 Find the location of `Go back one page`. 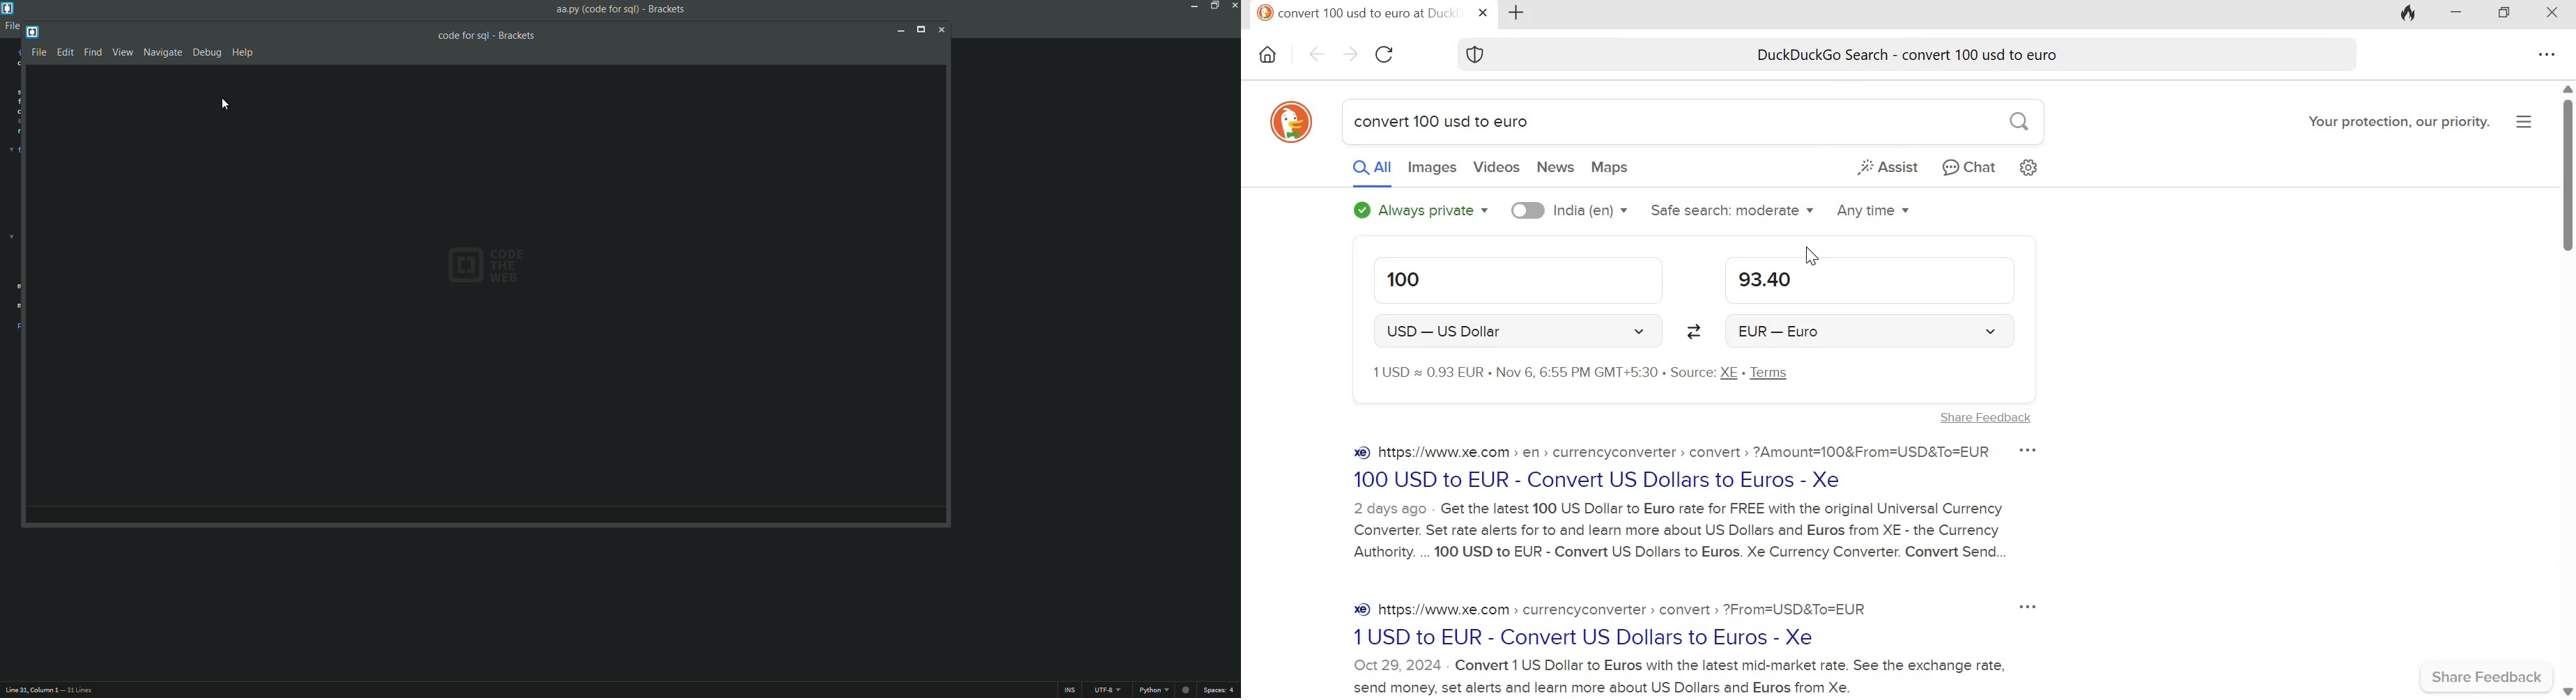

Go back one page is located at coordinates (1317, 53).